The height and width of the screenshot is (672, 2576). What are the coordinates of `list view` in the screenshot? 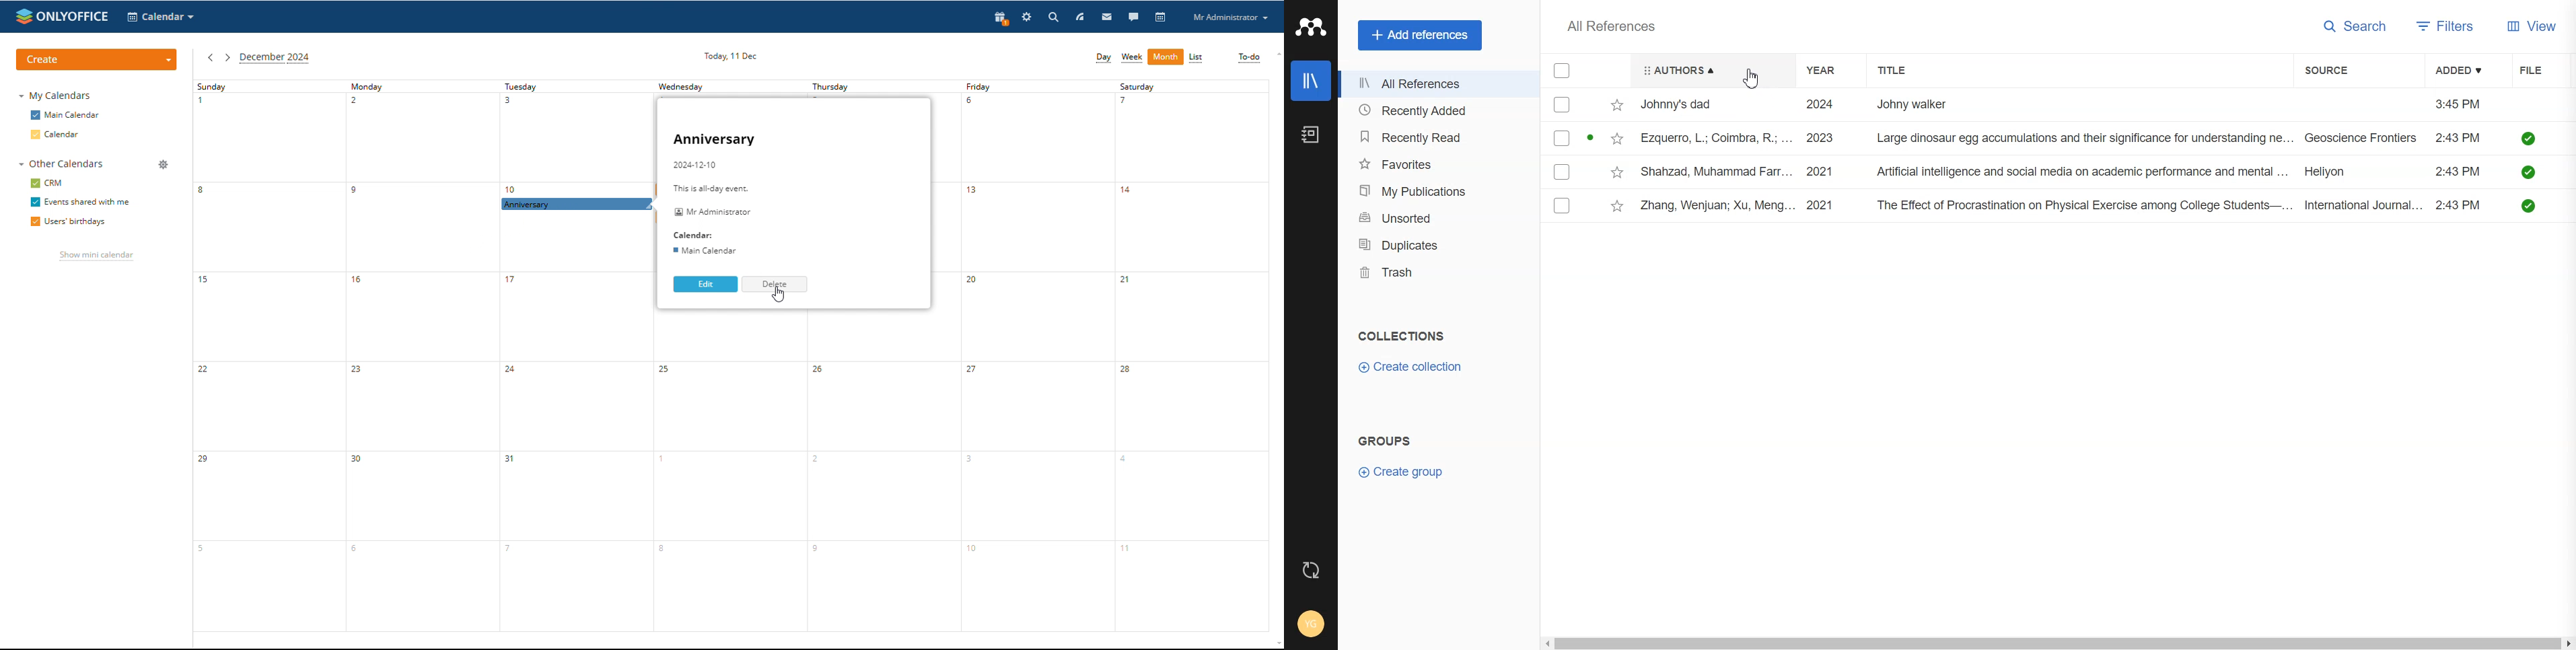 It's located at (1196, 58).